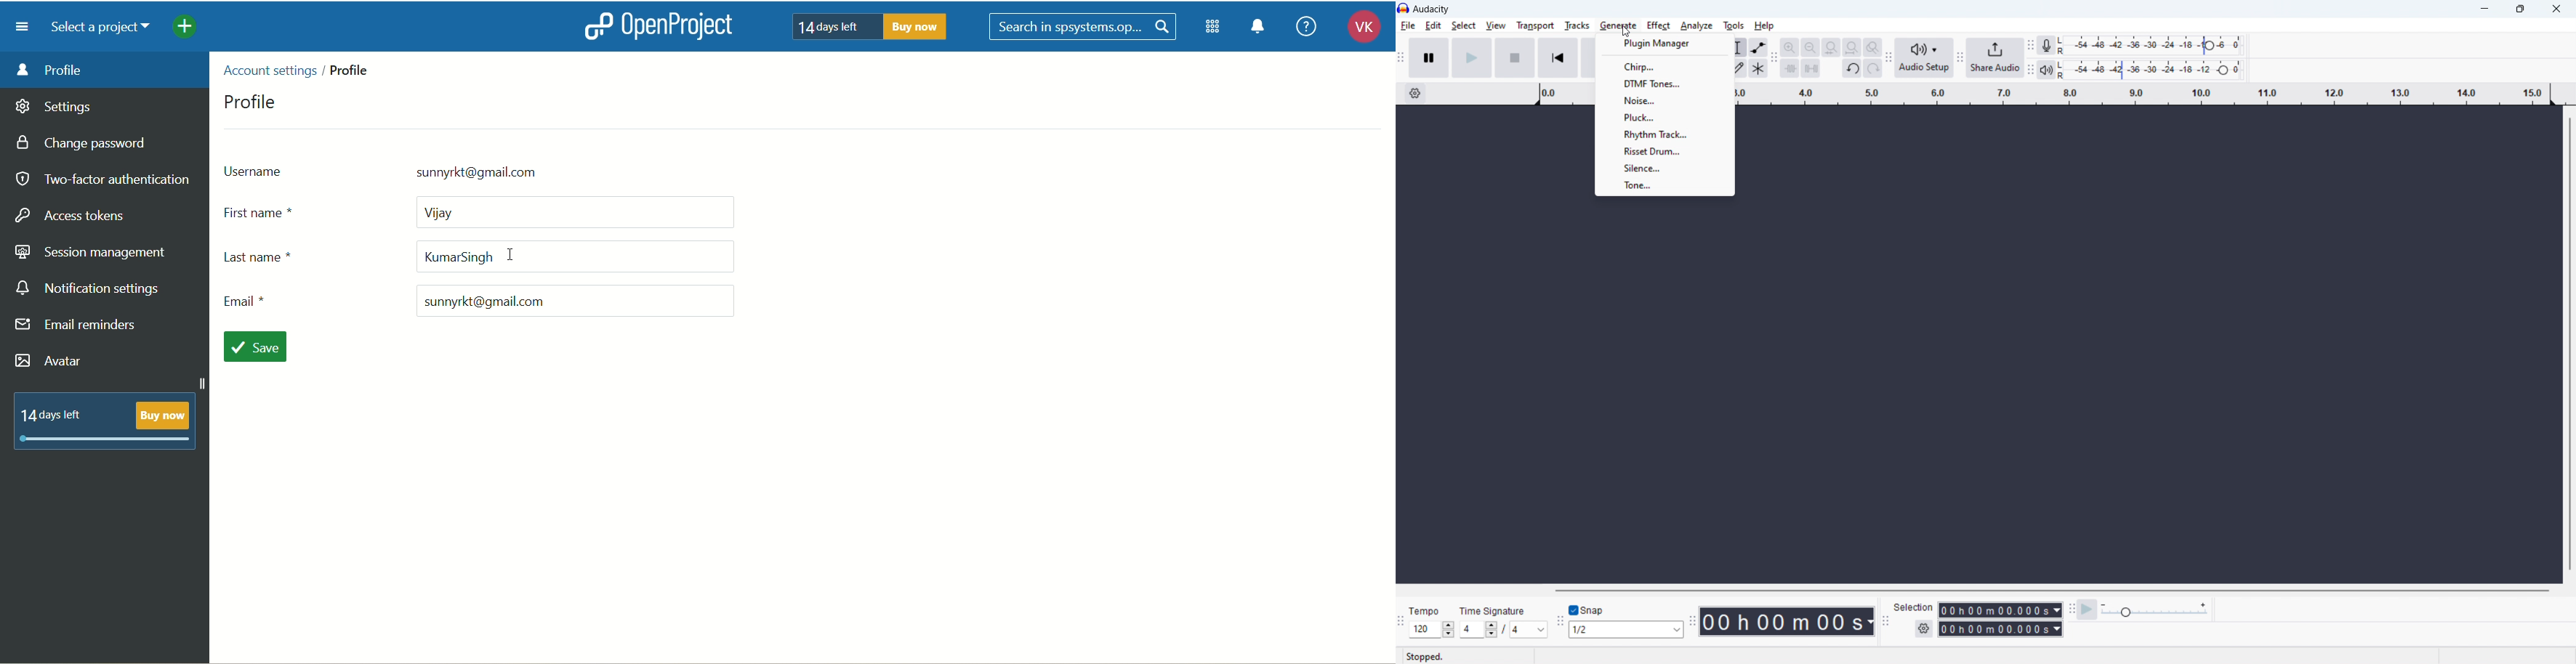 This screenshot has width=2576, height=672. I want to click on account, so click(1358, 29).